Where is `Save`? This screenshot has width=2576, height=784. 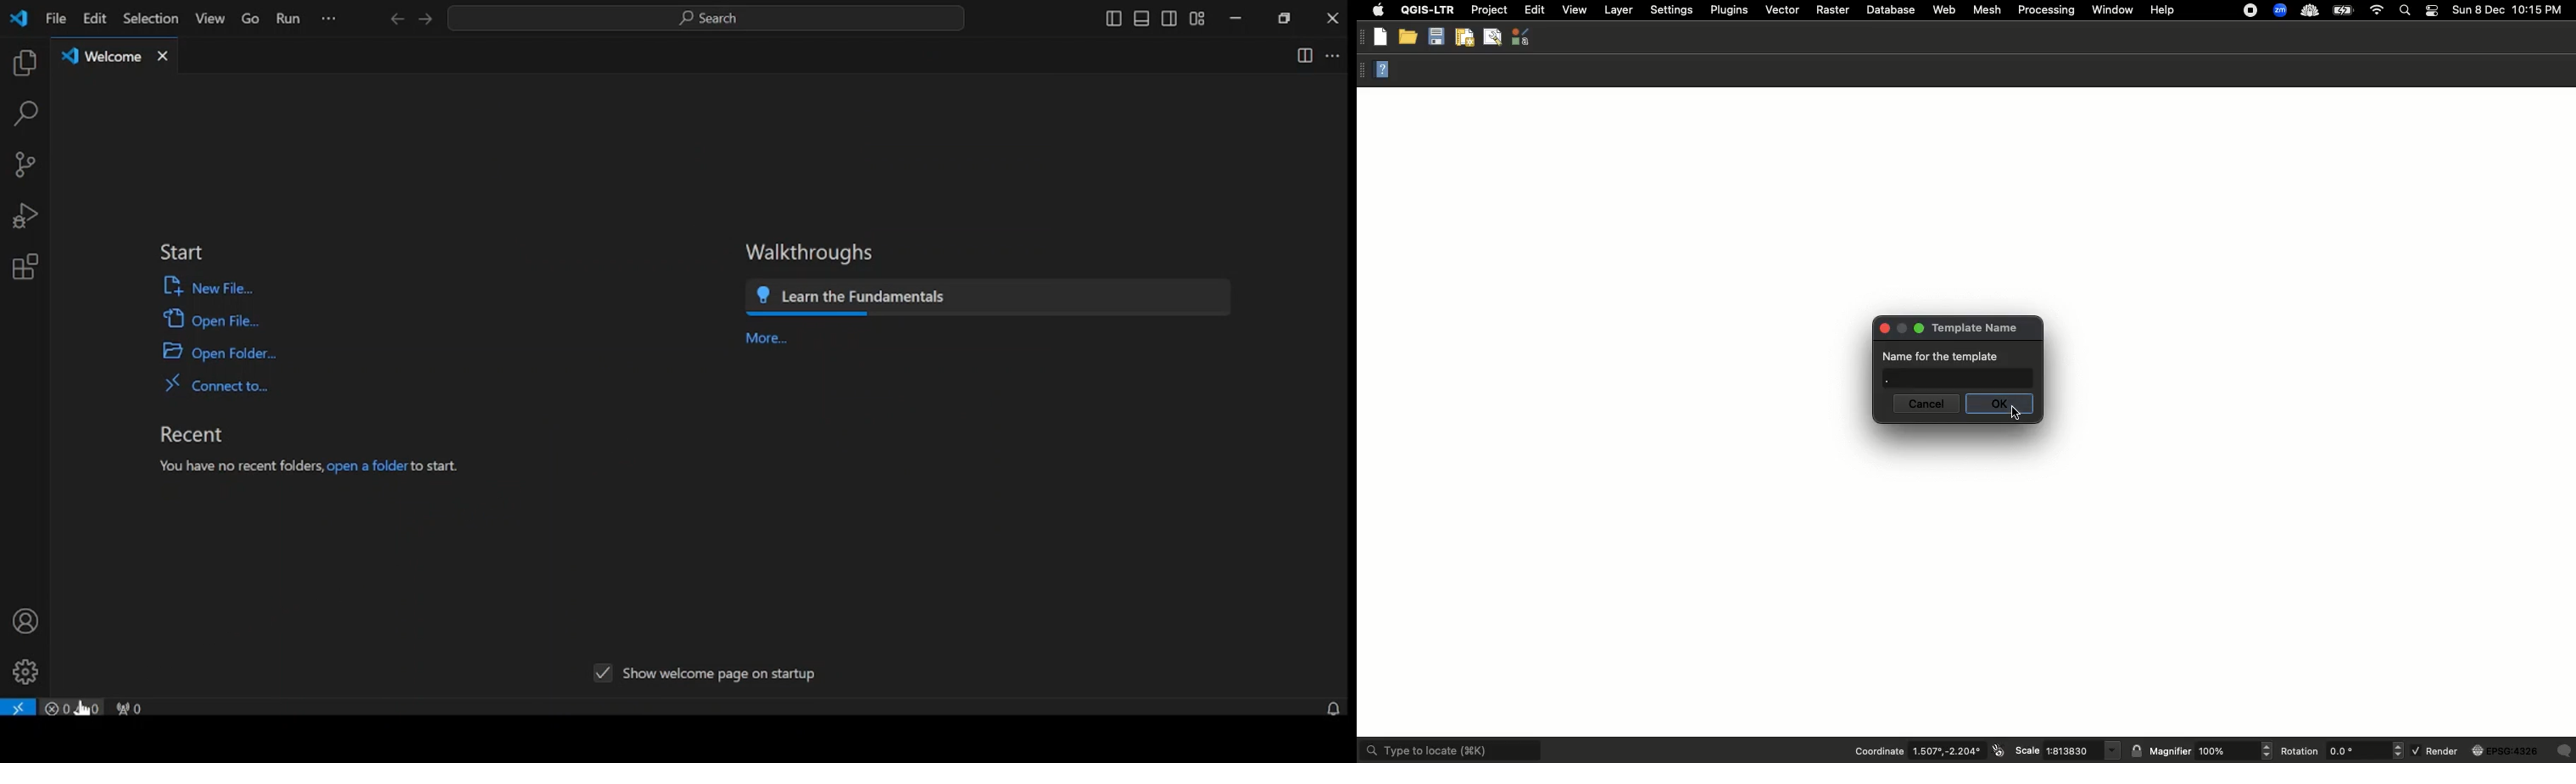
Save is located at coordinates (1436, 39).